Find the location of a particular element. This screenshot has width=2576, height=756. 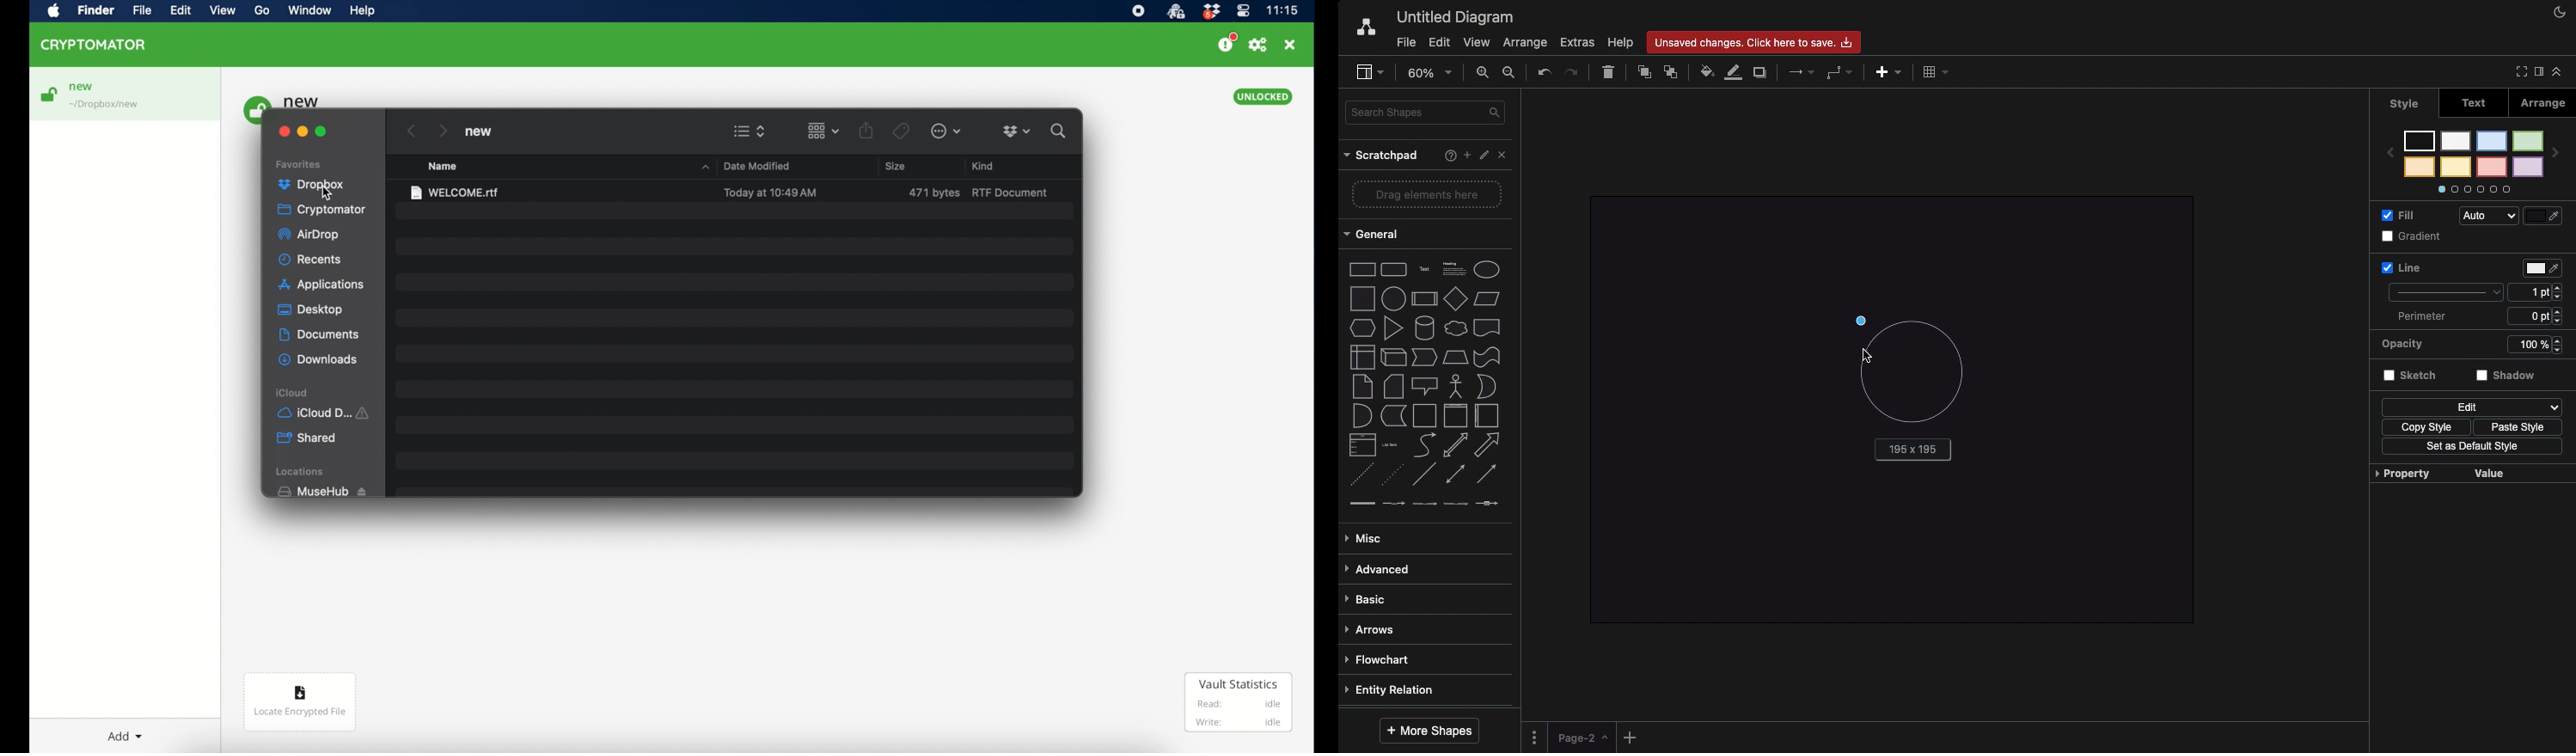

cryptomator is located at coordinates (94, 45).